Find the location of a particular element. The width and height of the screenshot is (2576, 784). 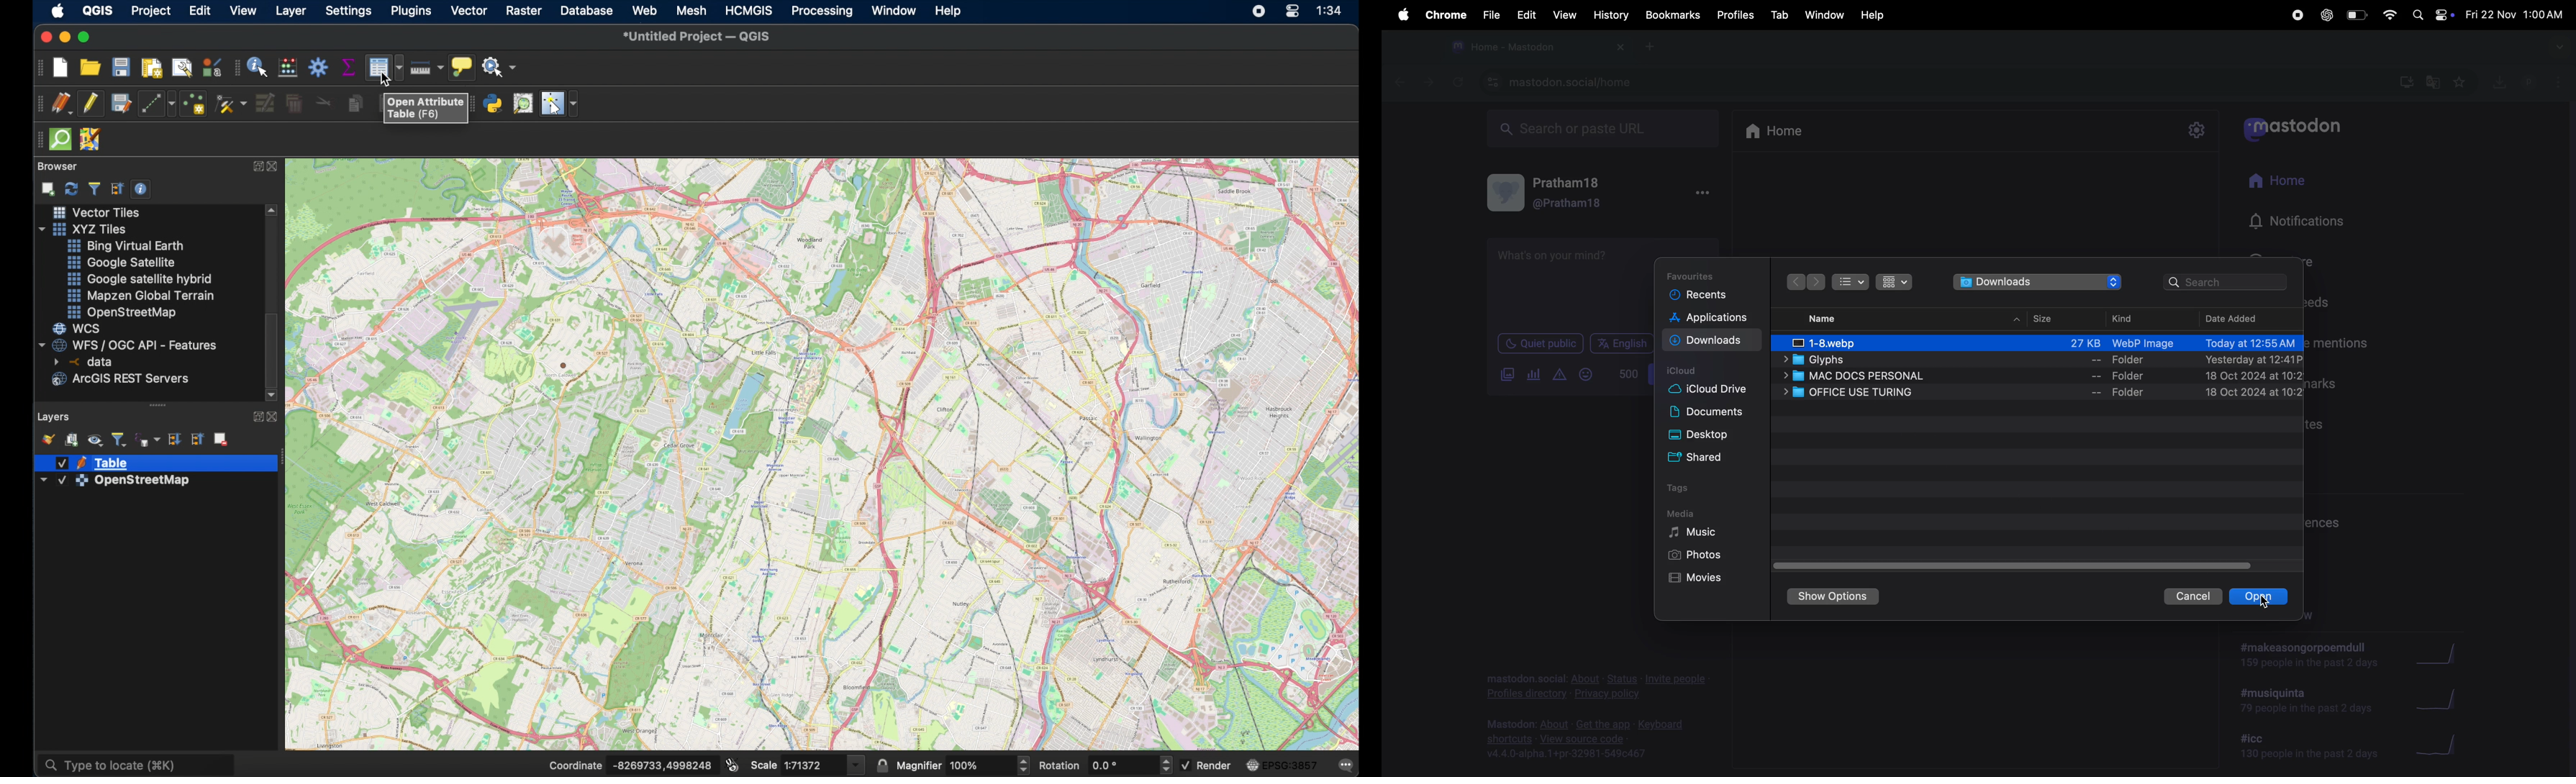

media is located at coordinates (1695, 513).